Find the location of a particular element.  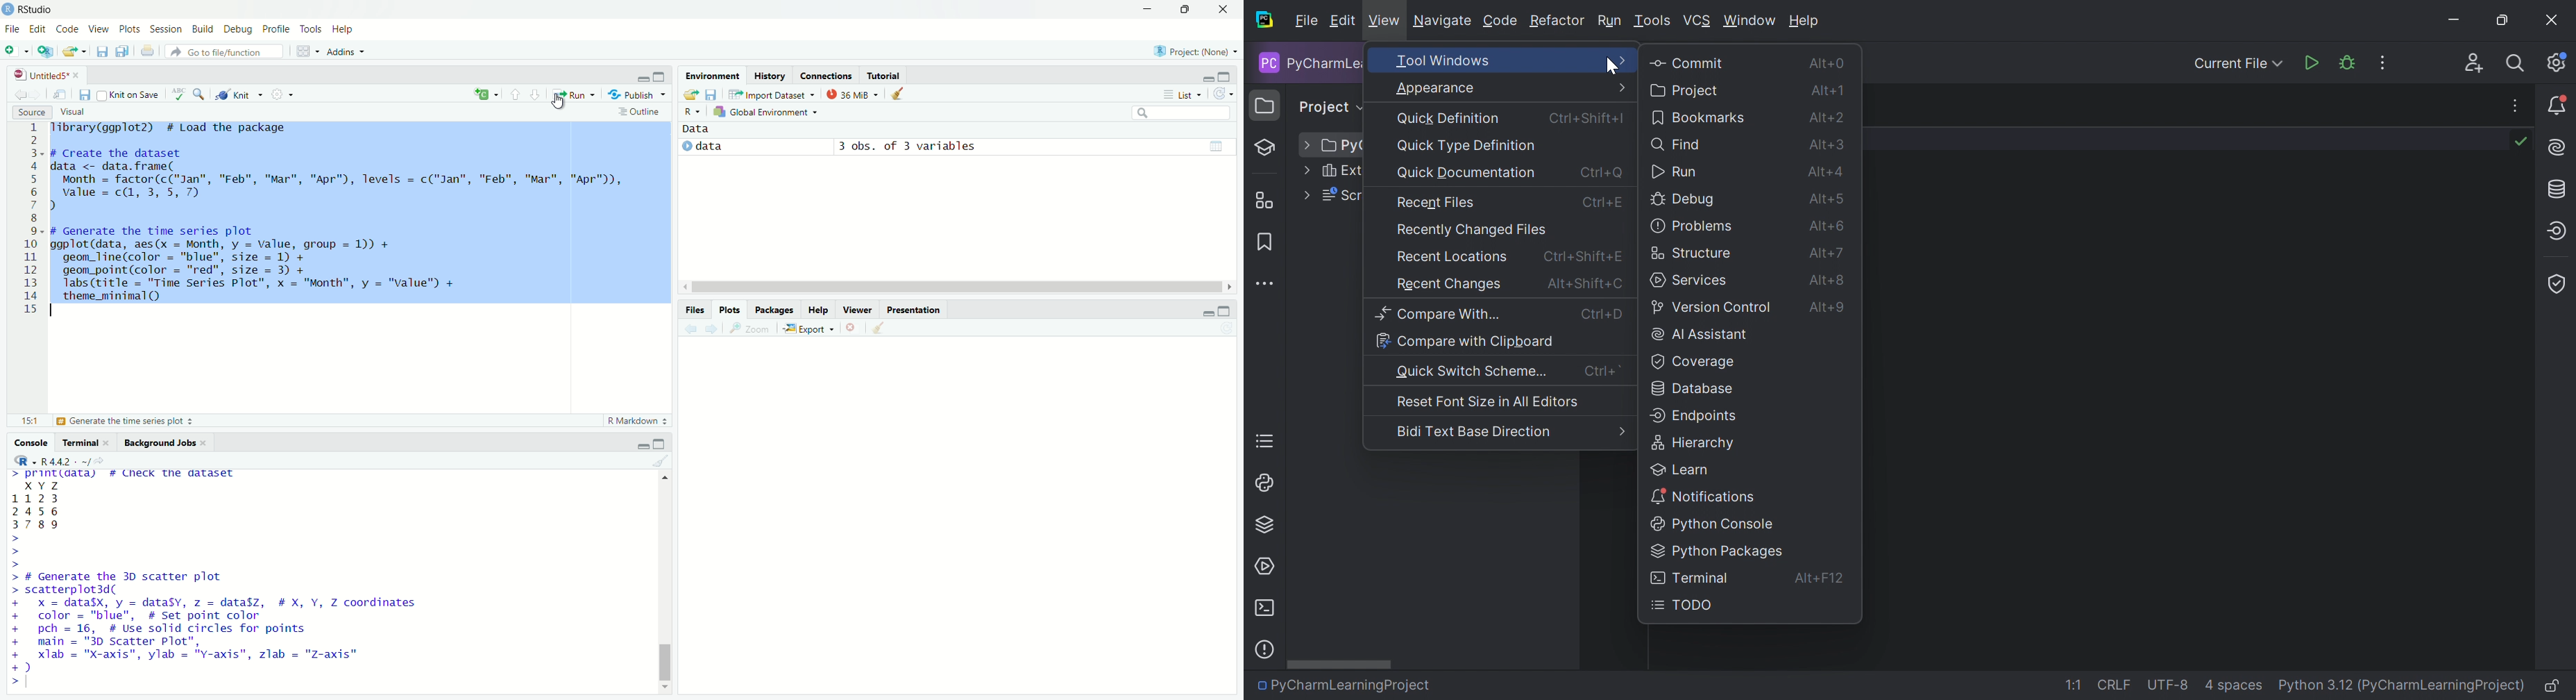

Alt+9 is located at coordinates (1827, 308).